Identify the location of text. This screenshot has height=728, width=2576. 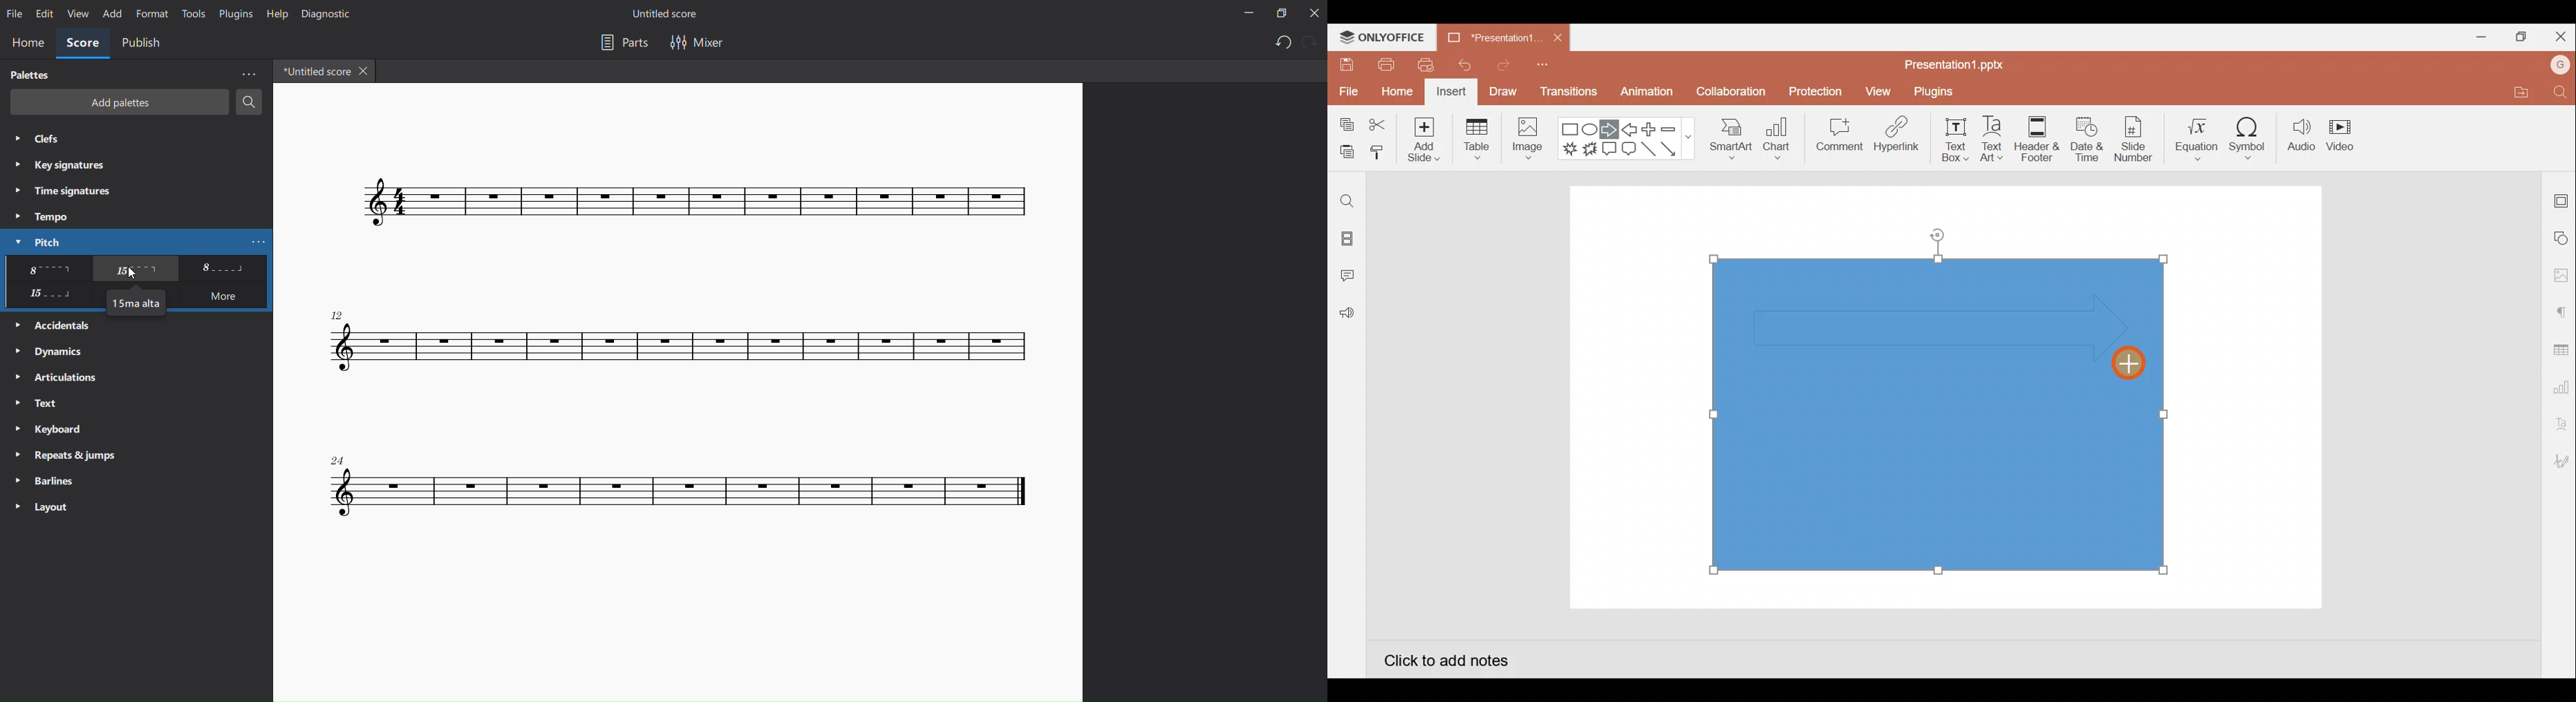
(42, 404).